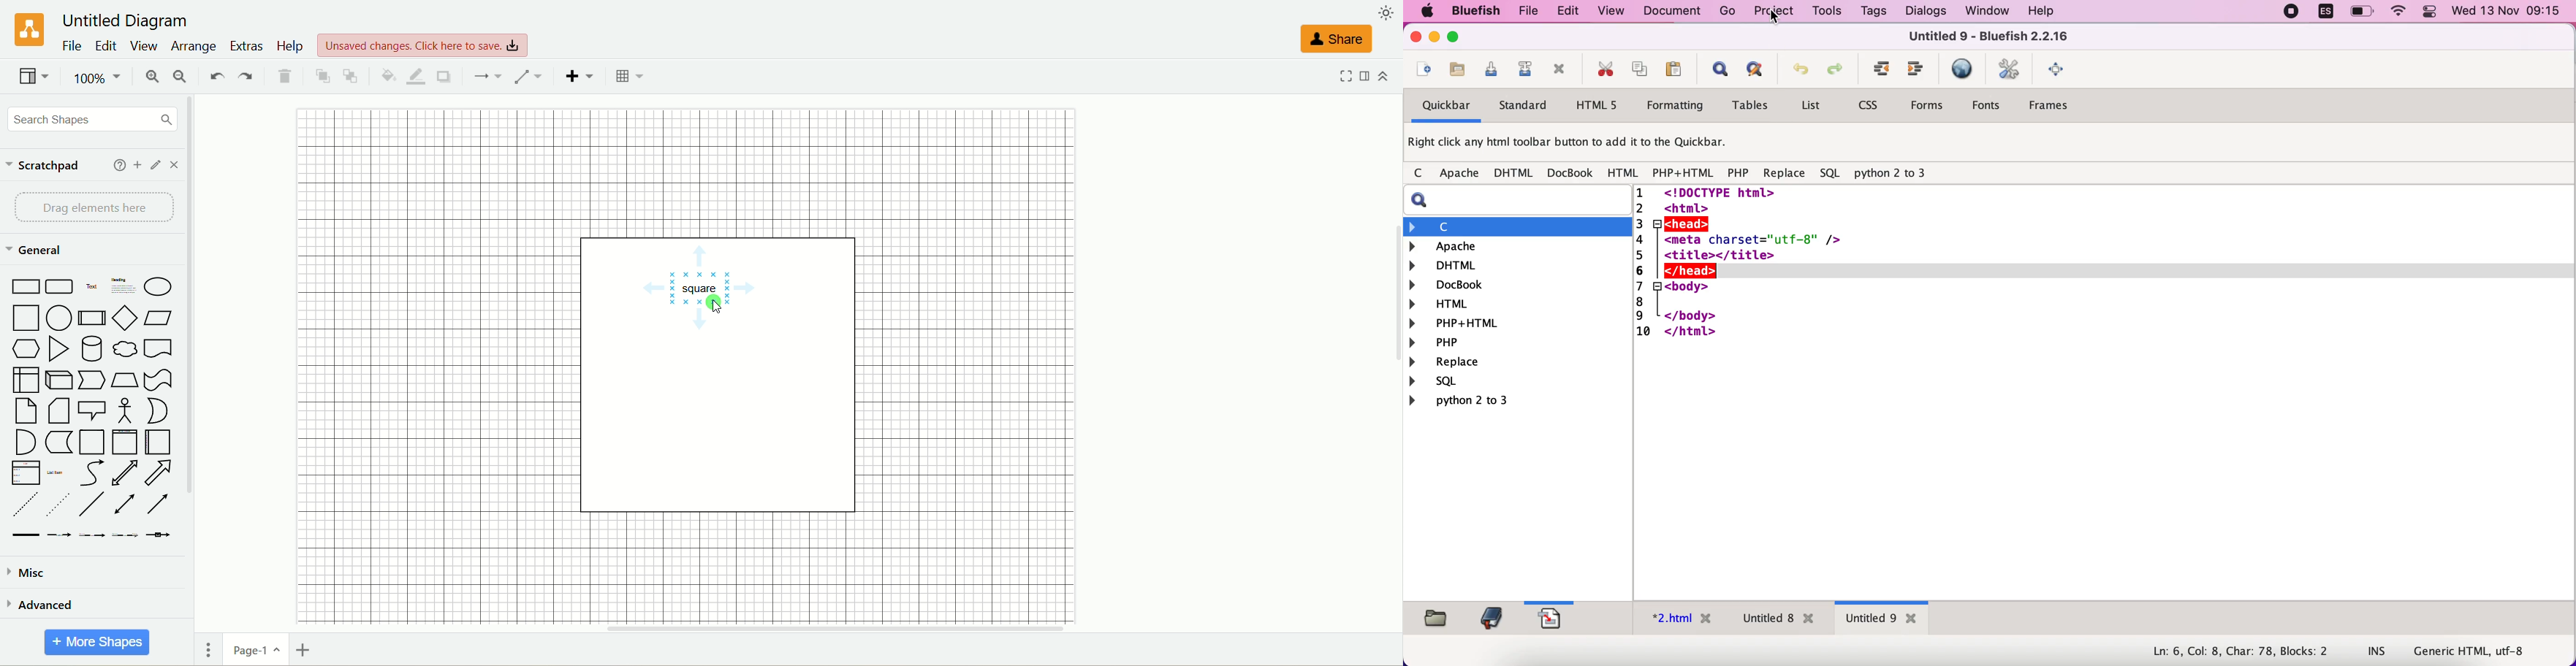 This screenshot has width=2576, height=672. What do you see at coordinates (657, 362) in the screenshot?
I see `canvas` at bounding box center [657, 362].